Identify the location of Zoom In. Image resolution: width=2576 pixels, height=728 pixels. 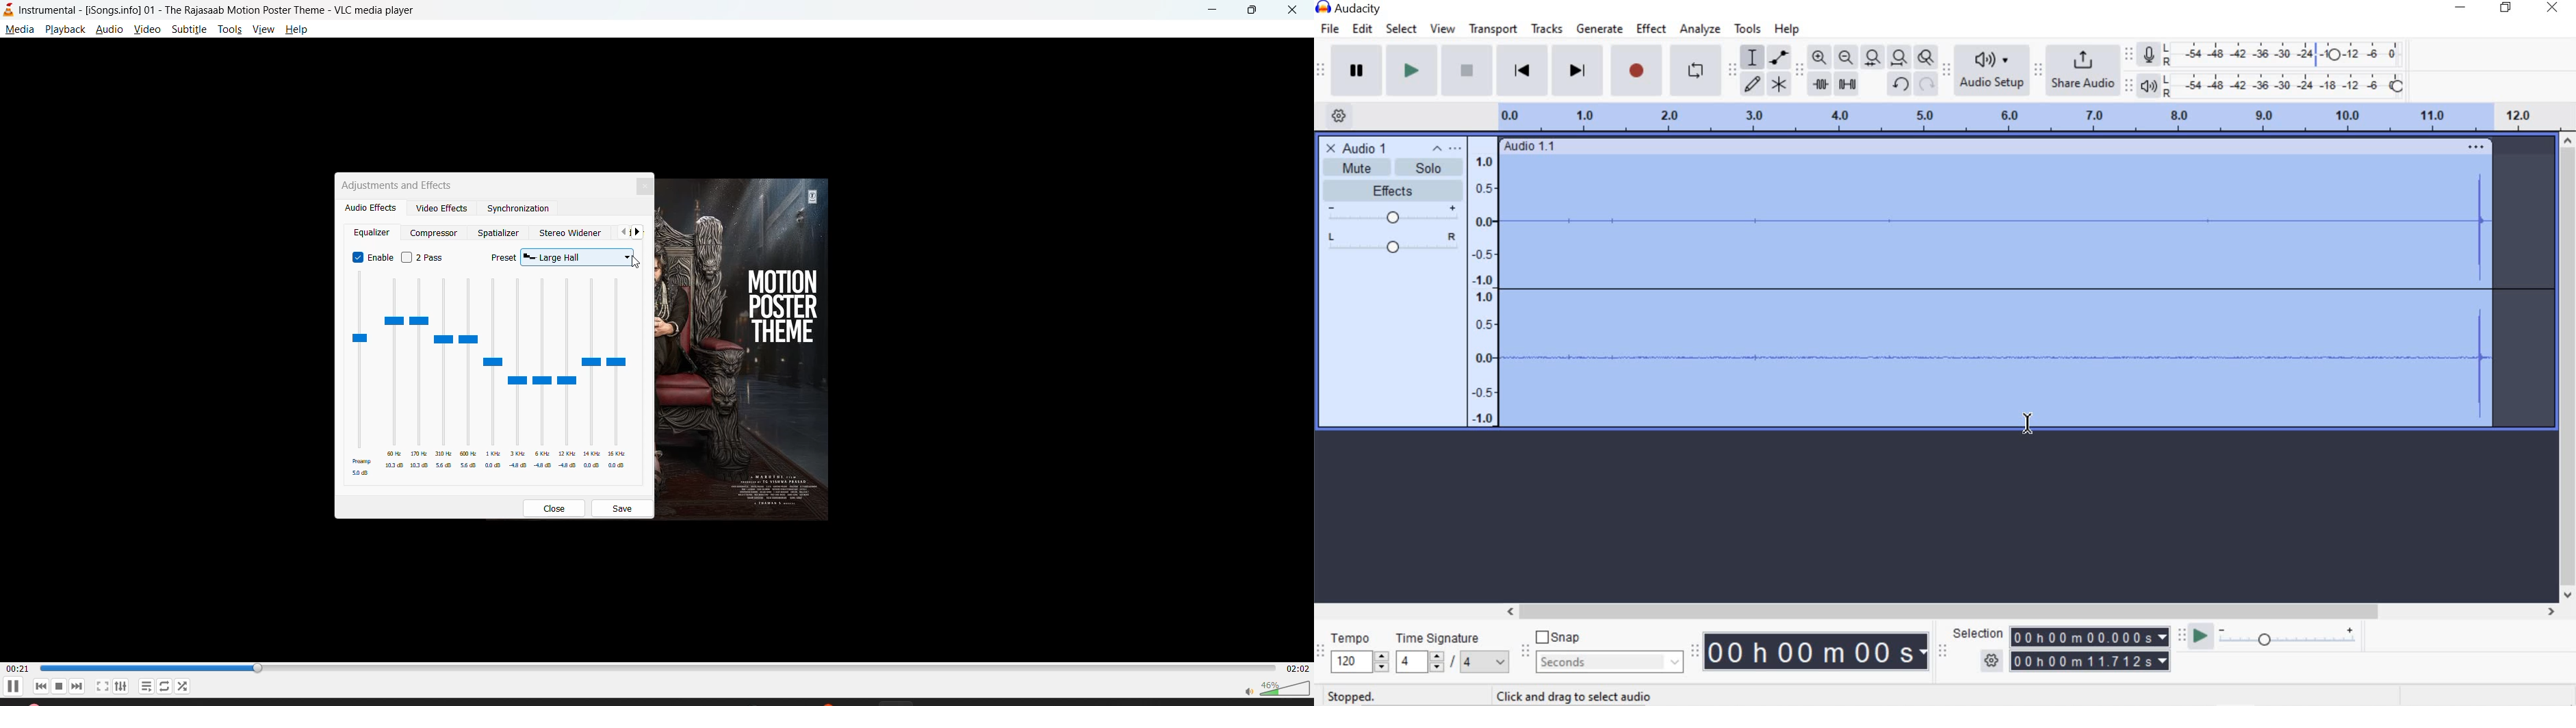
(1819, 57).